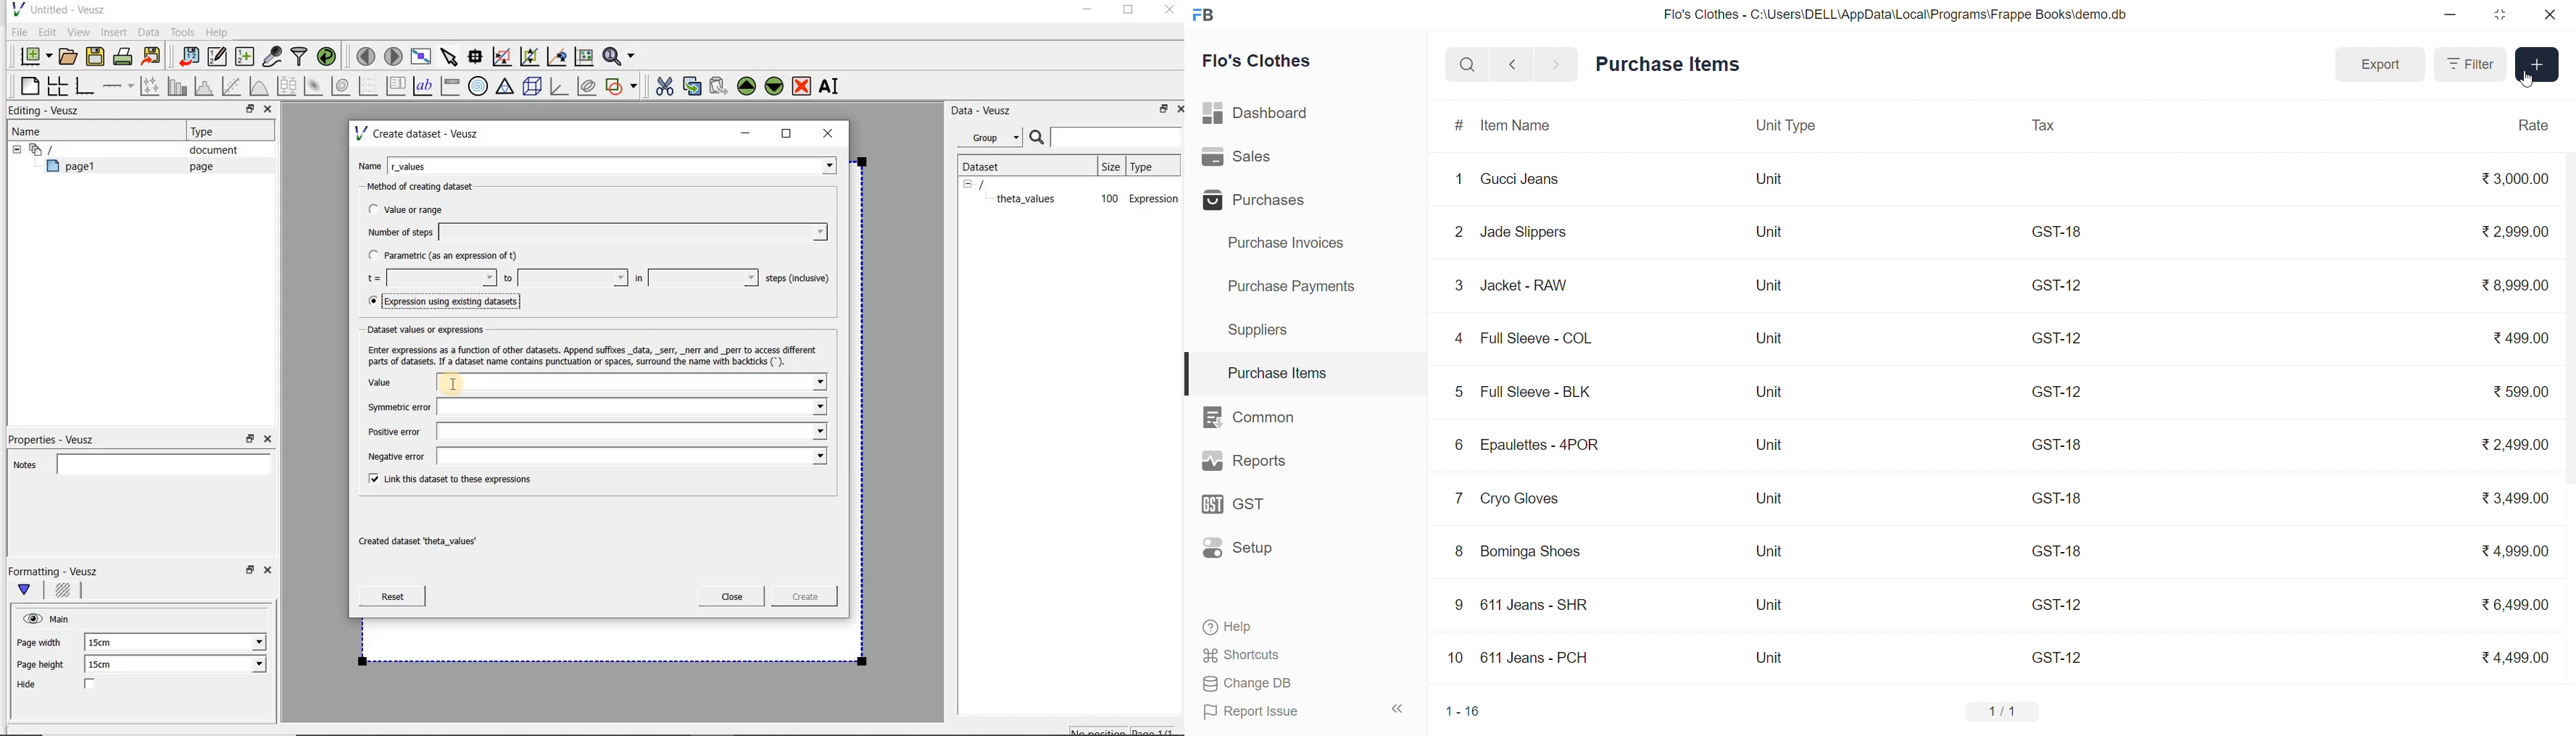  Describe the element at coordinates (2059, 231) in the screenshot. I see `GST-18` at that location.